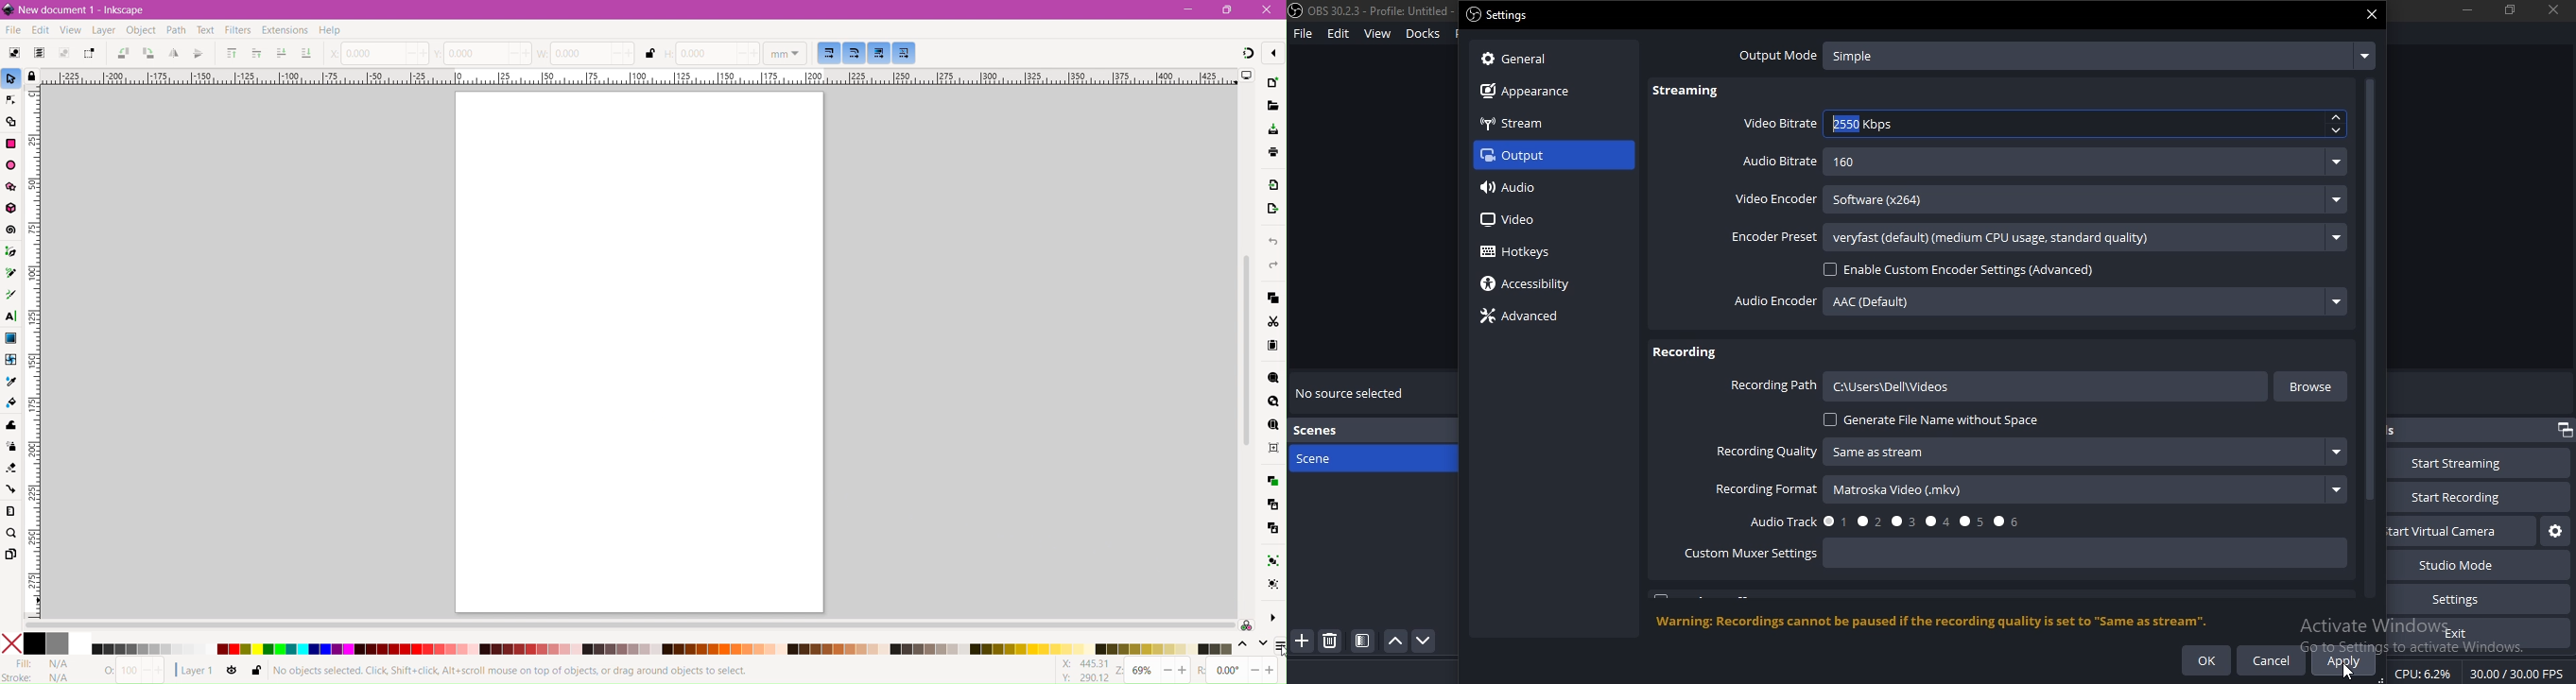  Describe the element at coordinates (11, 426) in the screenshot. I see `Tweak Tool` at that location.